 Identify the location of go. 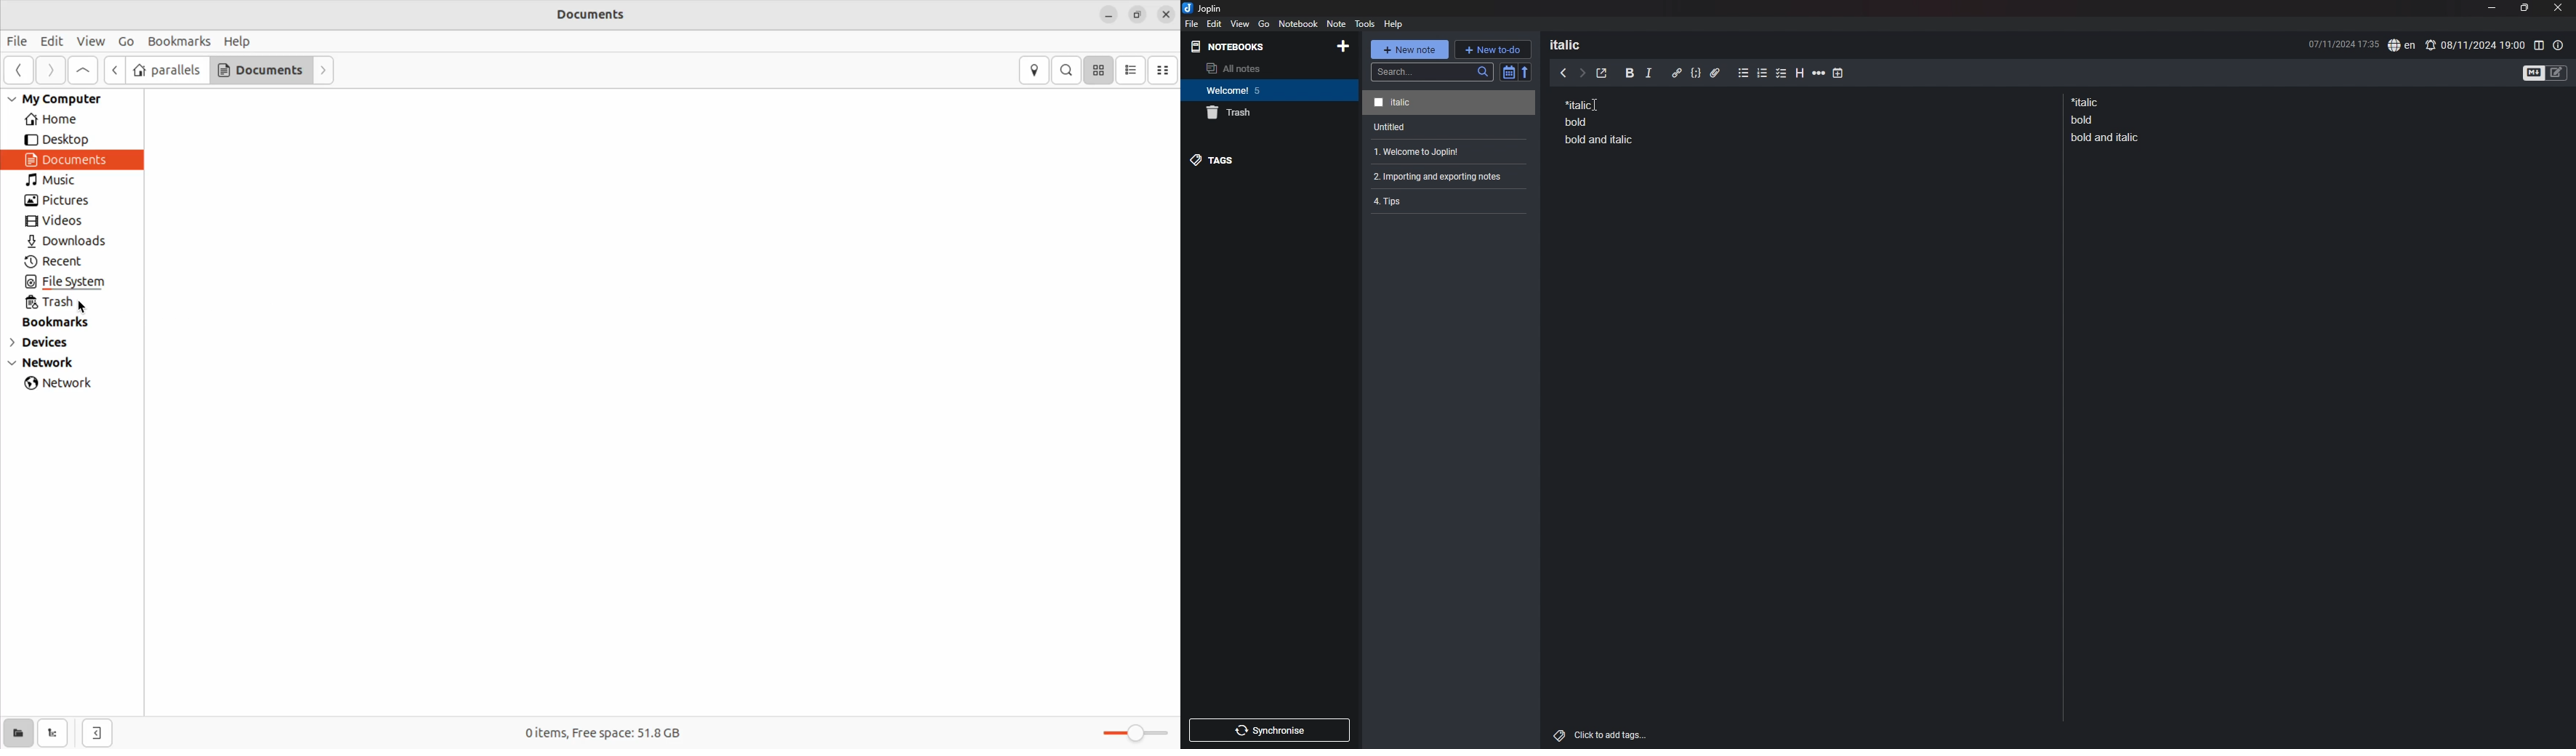
(1263, 24).